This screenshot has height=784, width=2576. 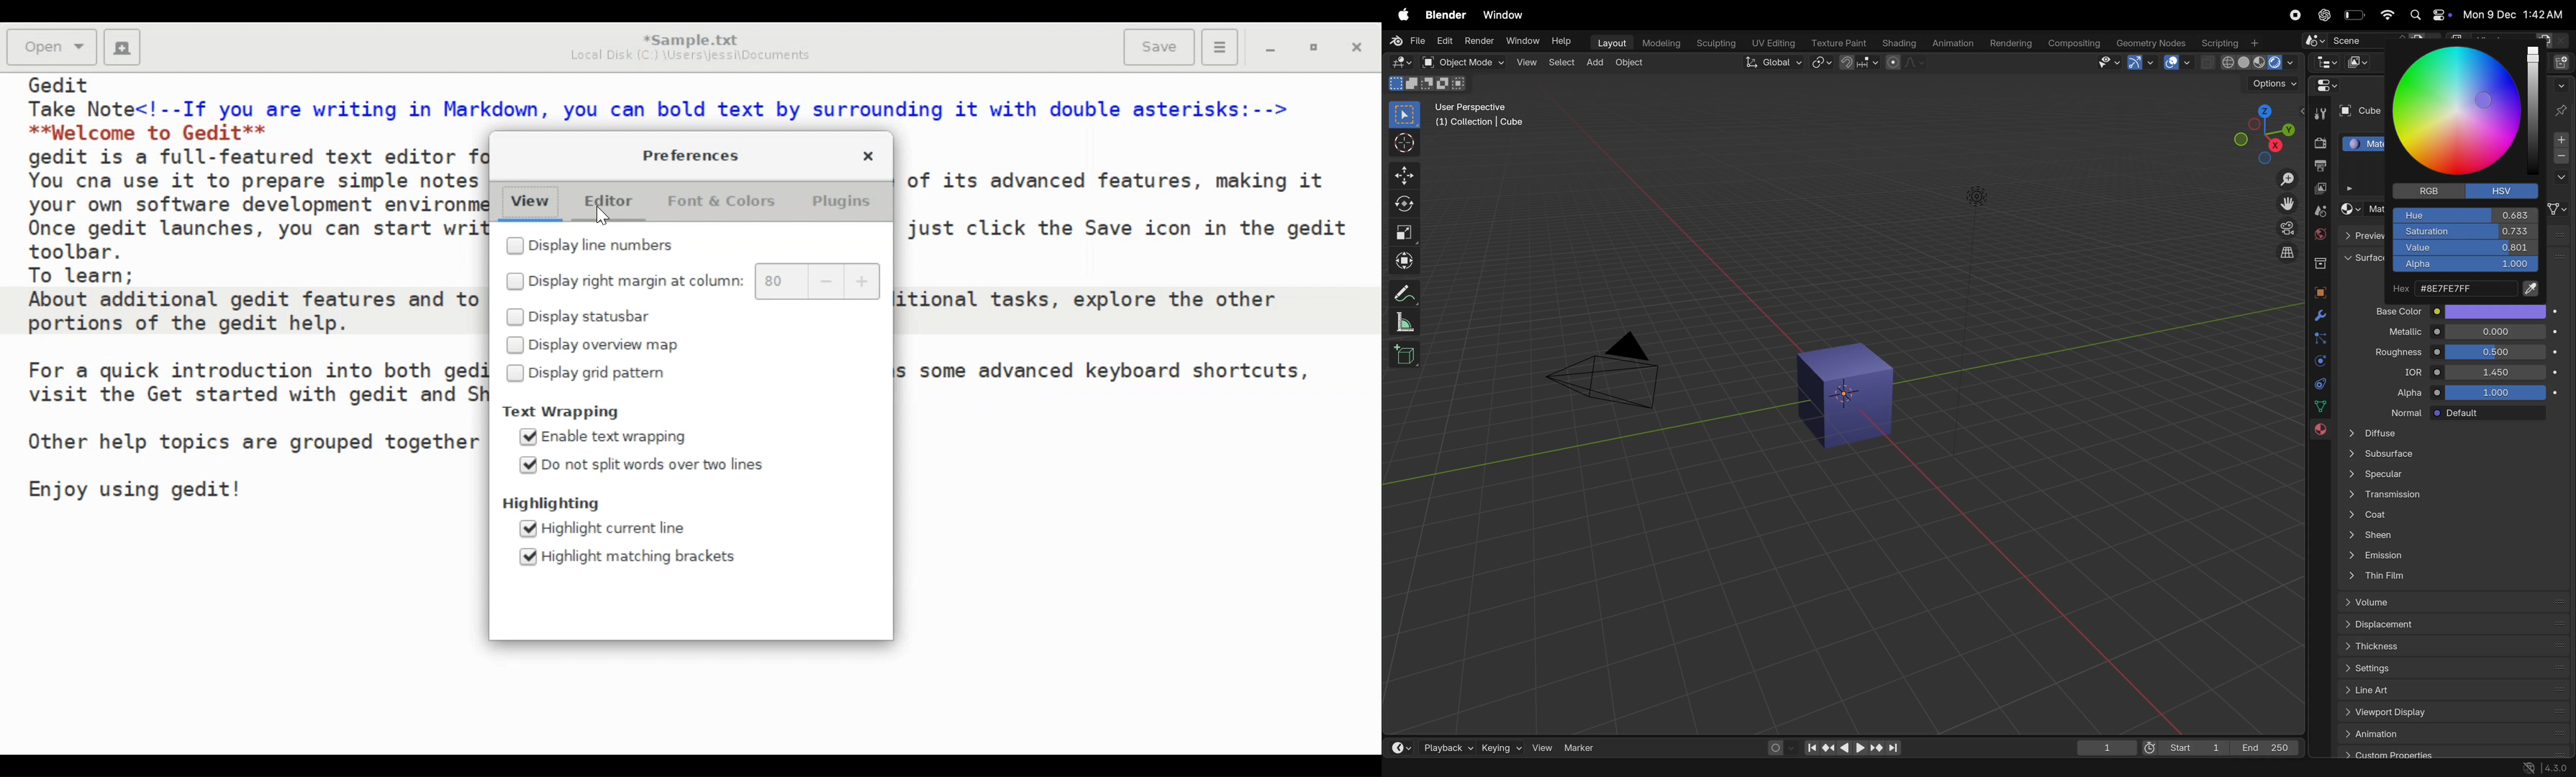 What do you see at coordinates (2500, 393) in the screenshot?
I see `1.000` at bounding box center [2500, 393].